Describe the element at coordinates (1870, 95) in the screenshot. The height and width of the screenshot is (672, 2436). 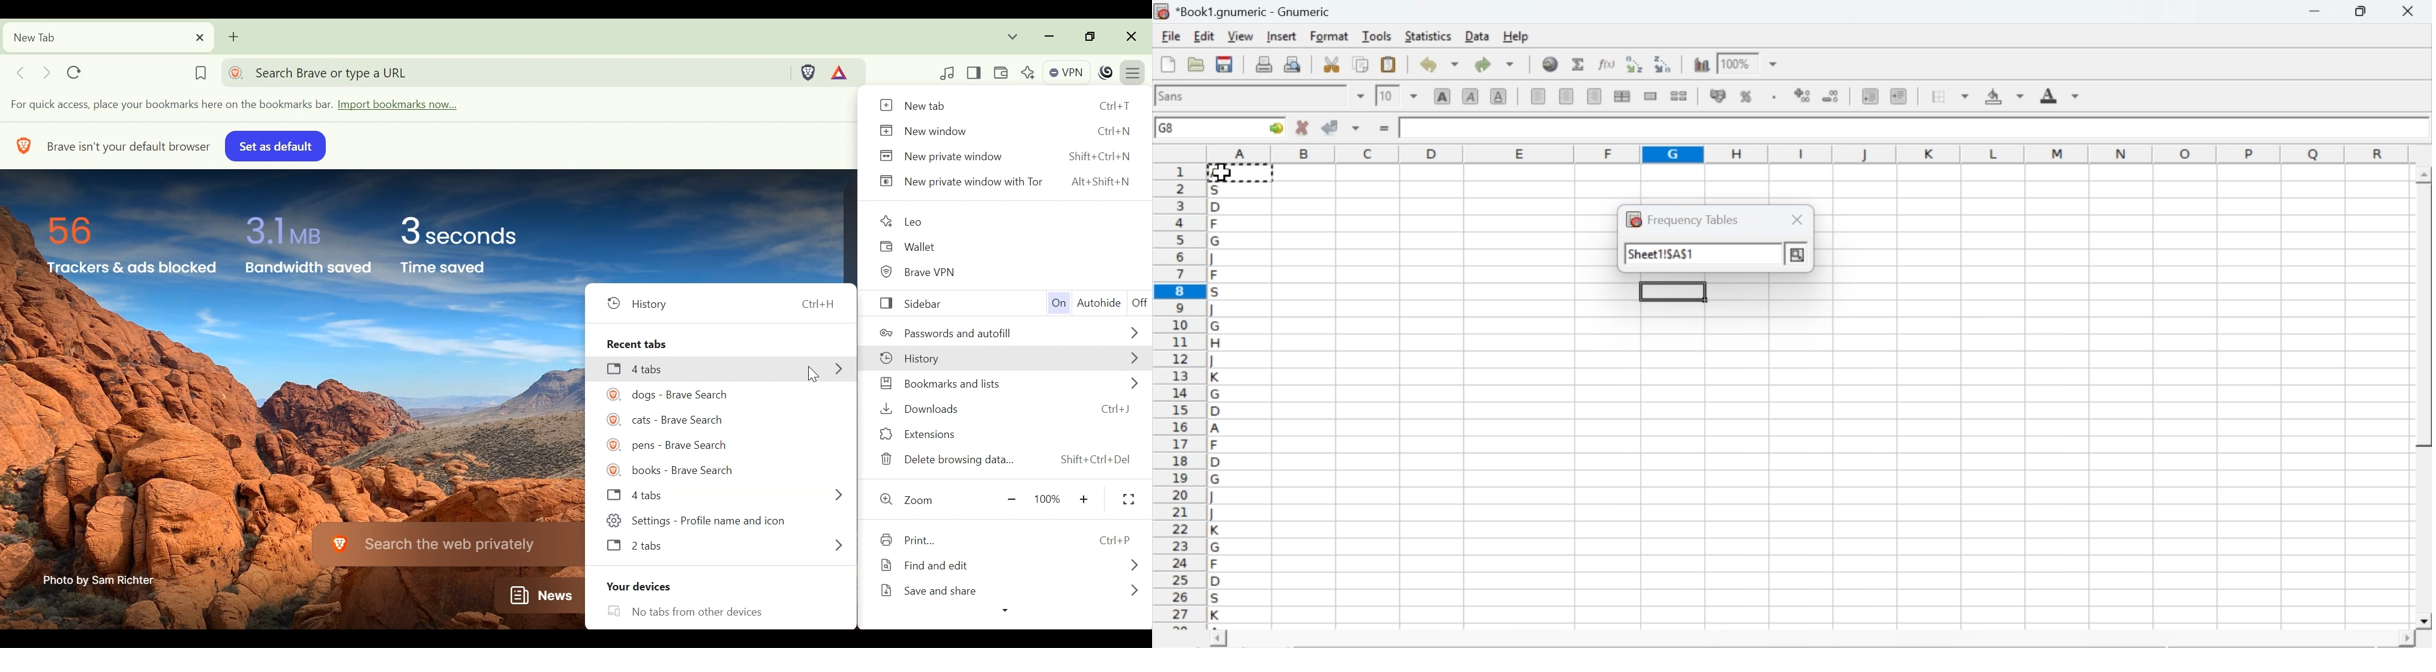
I see `decrease indent` at that location.